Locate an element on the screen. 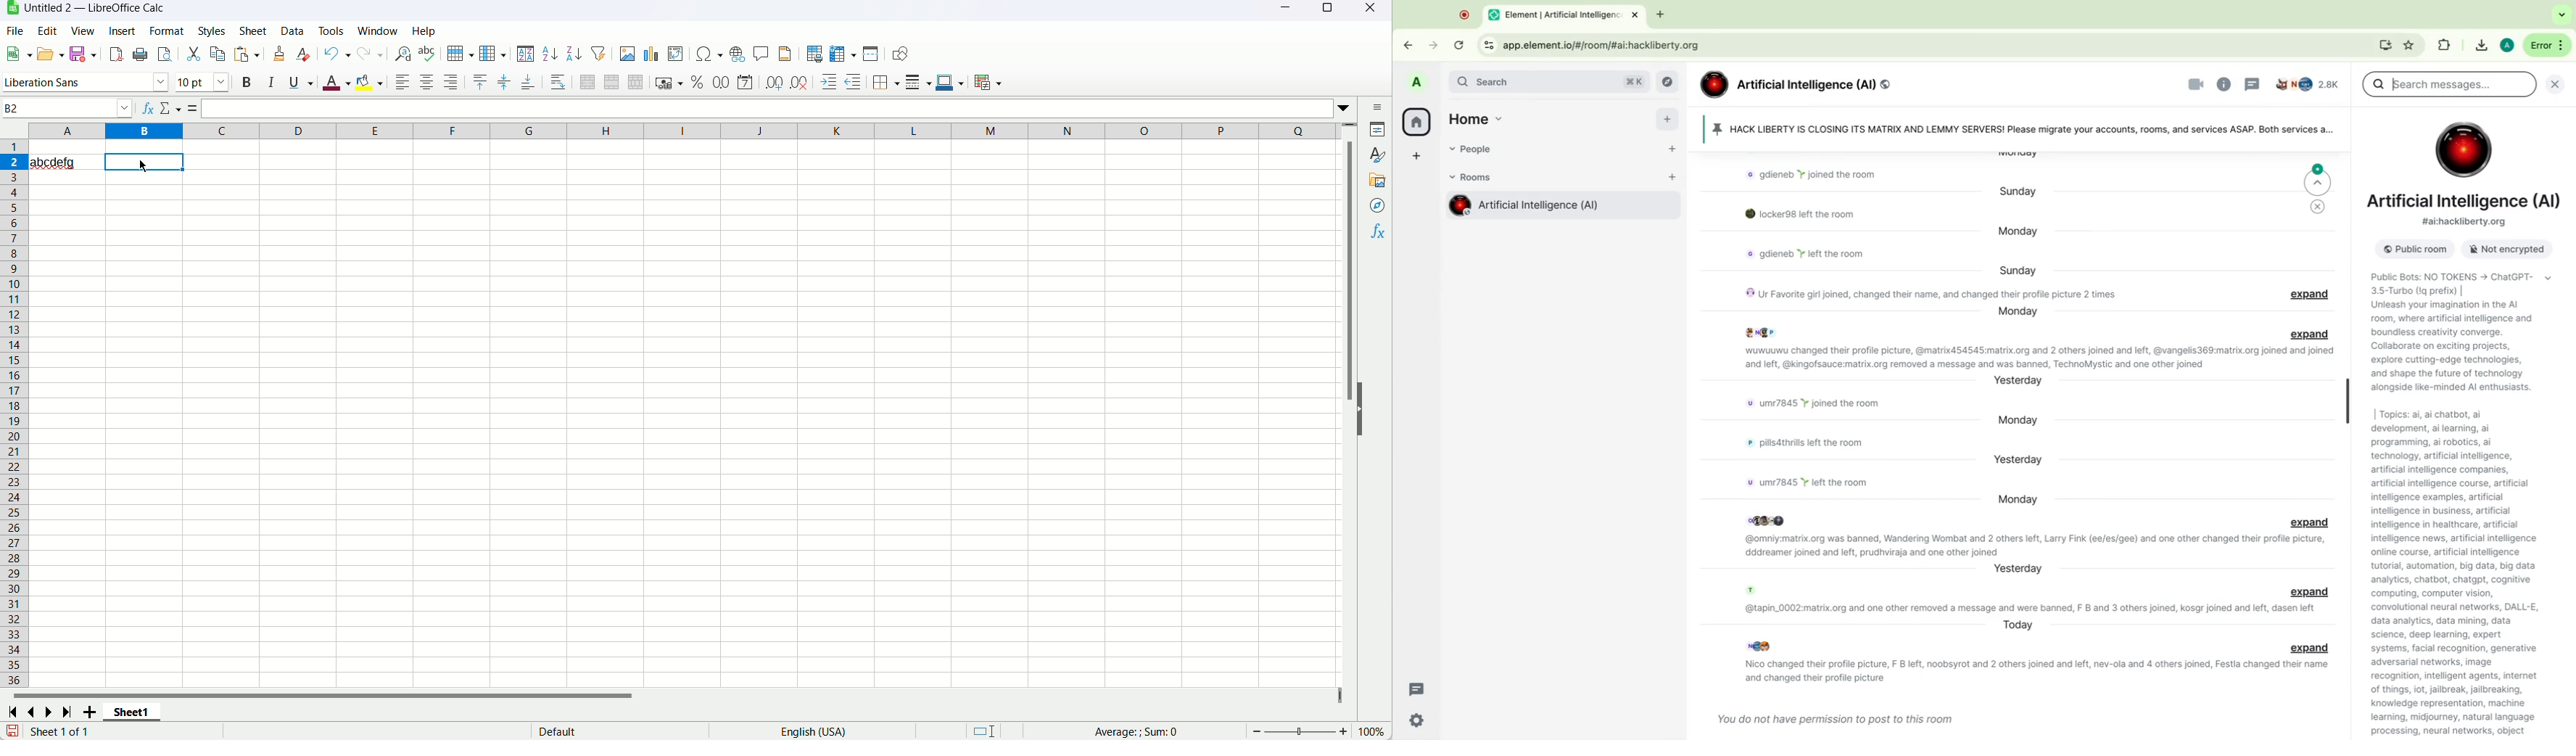  tools is located at coordinates (331, 30).